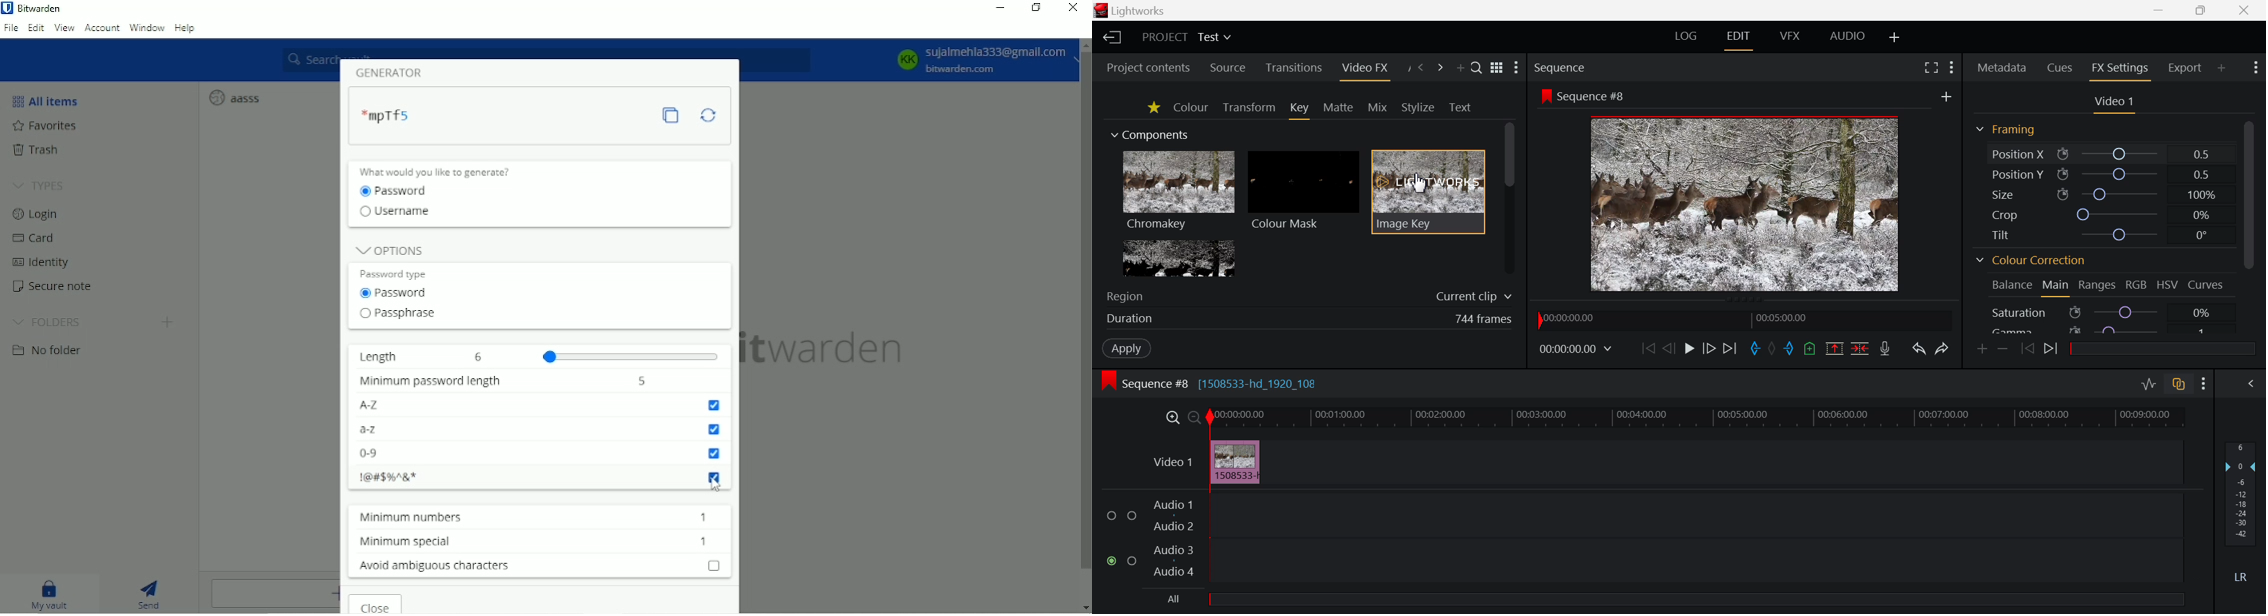 This screenshot has height=616, width=2268. Describe the element at coordinates (2201, 333) in the screenshot. I see `1` at that location.